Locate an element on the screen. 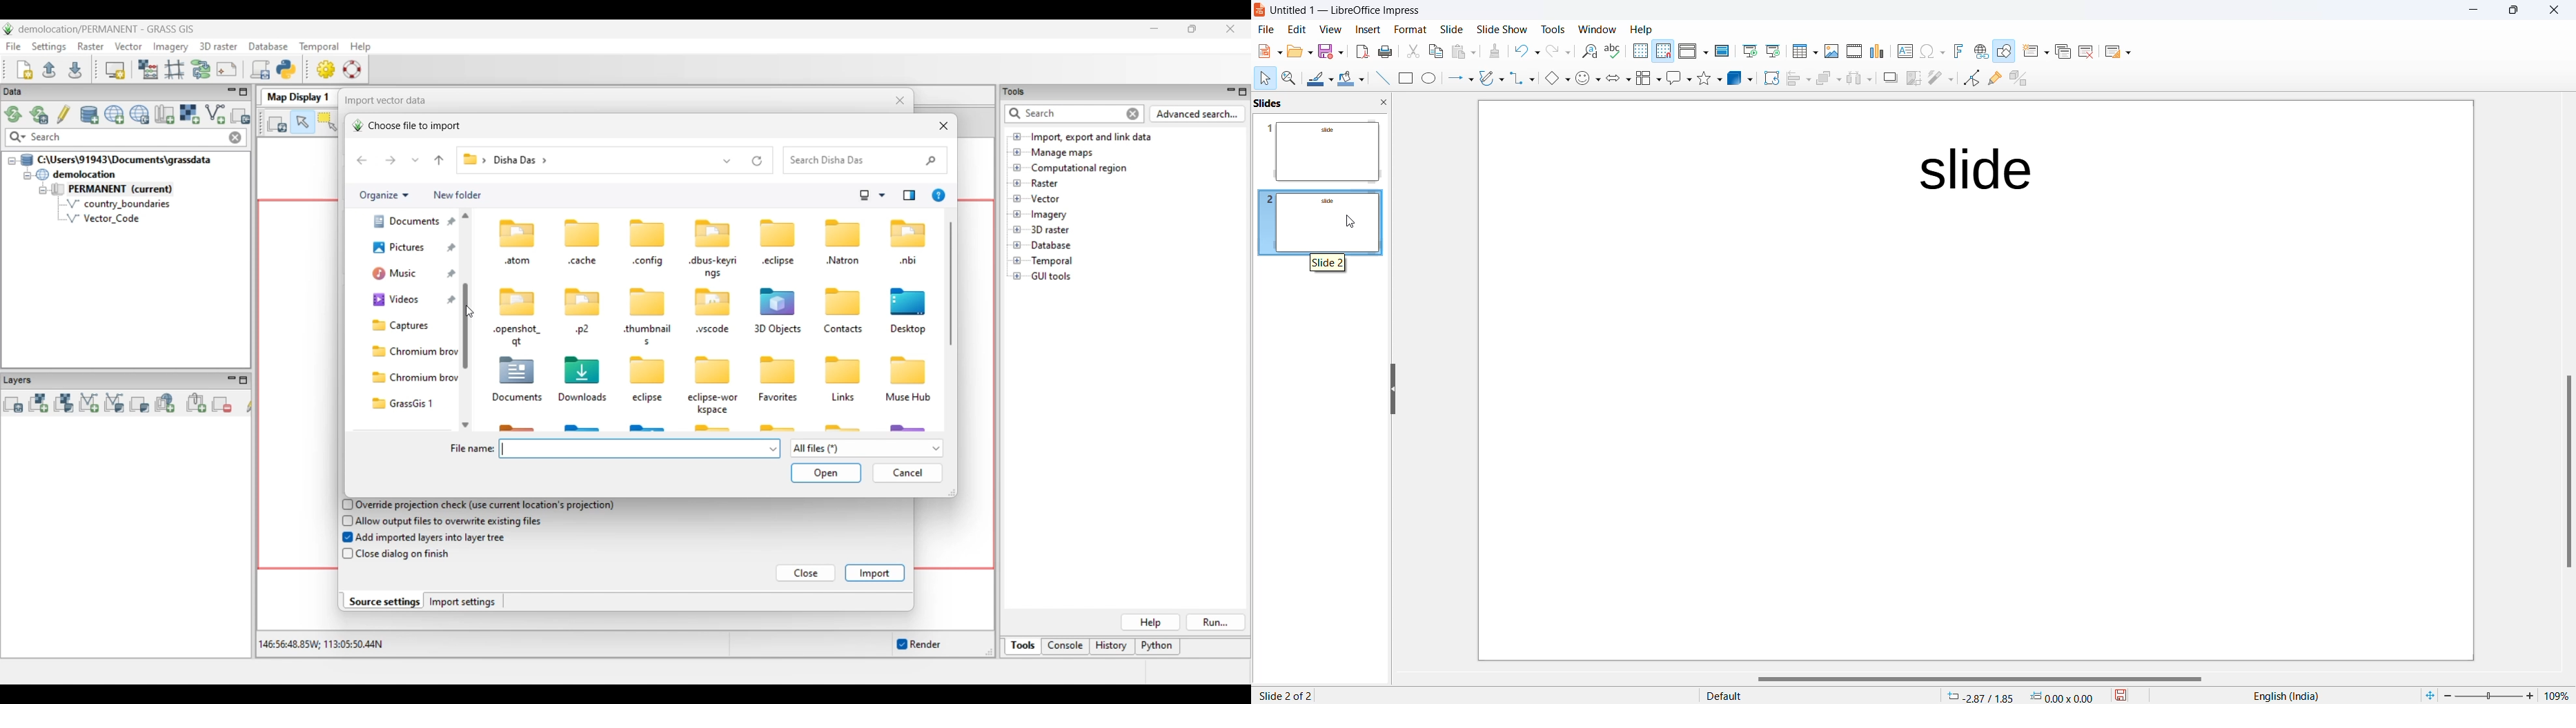 Image resolution: width=2576 pixels, height=728 pixels. fit to current window is located at coordinates (2426, 695).